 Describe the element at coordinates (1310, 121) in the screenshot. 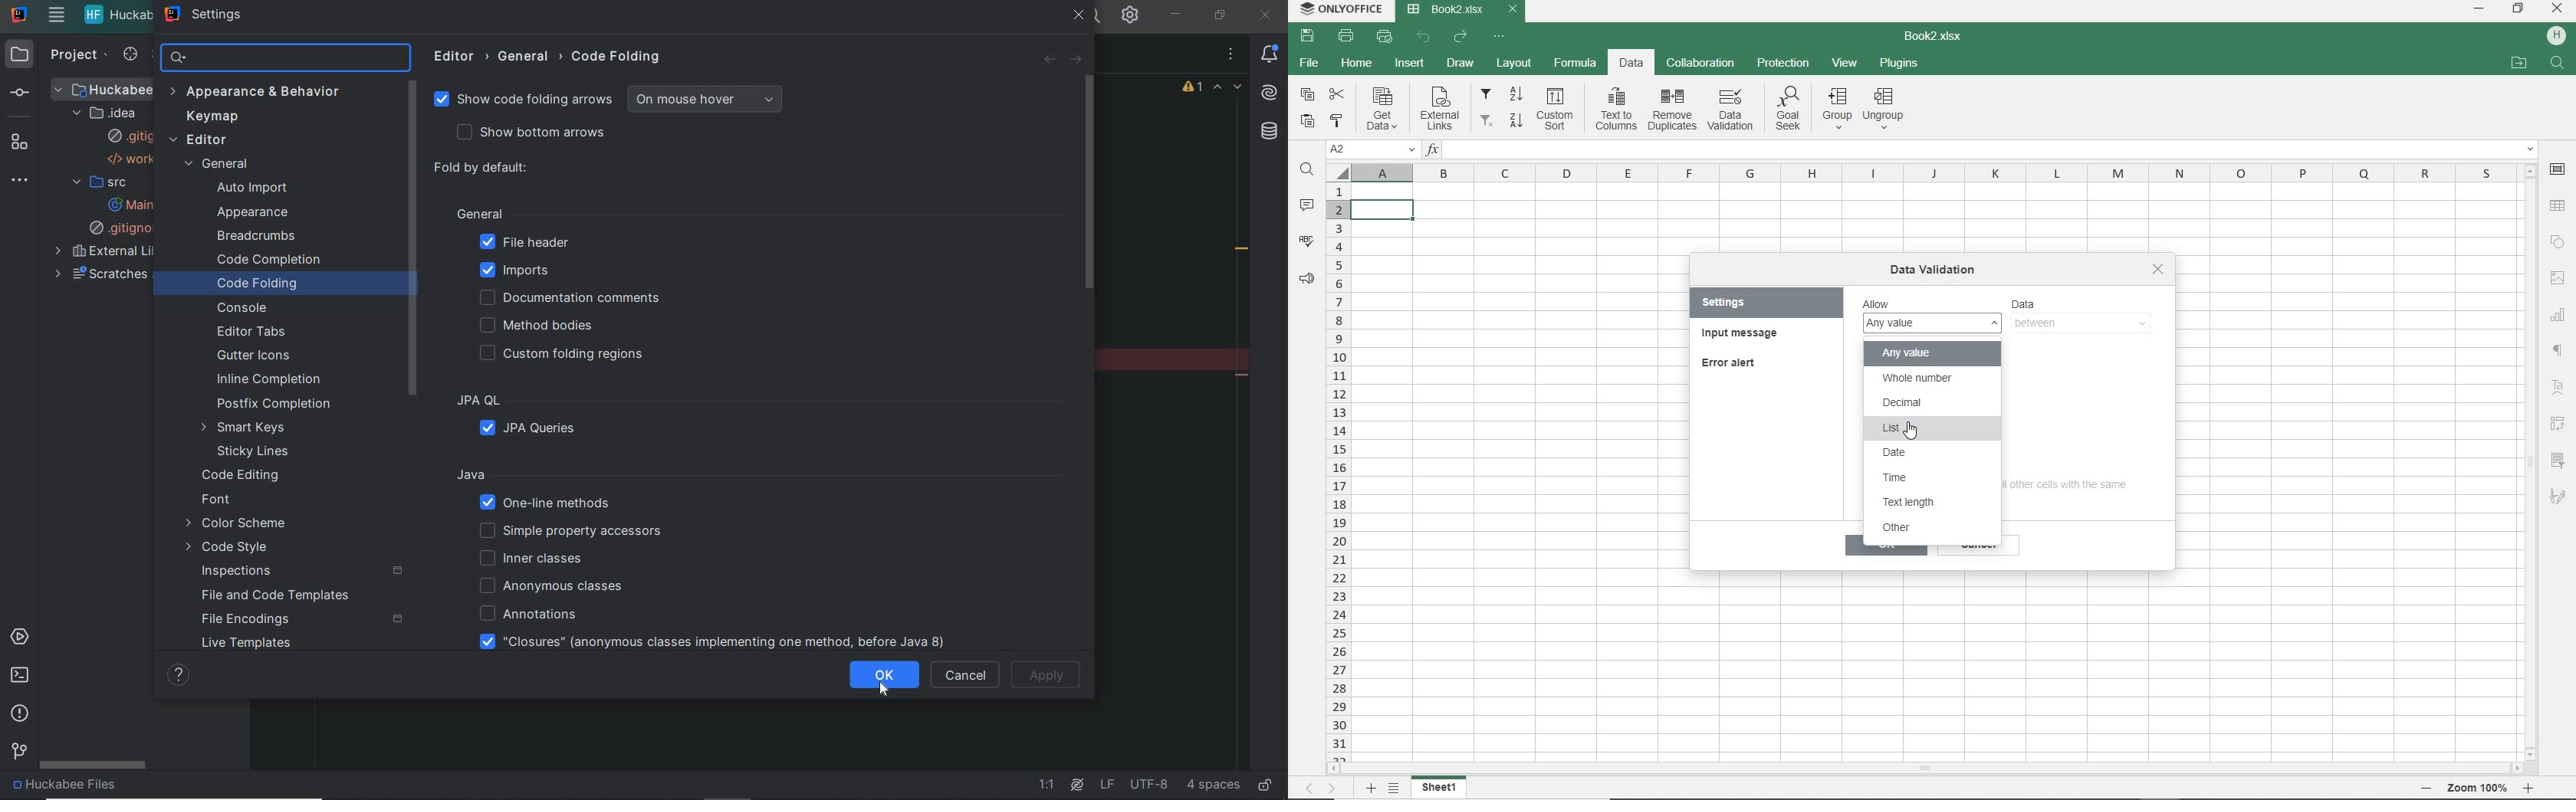

I see `PASTE` at that location.